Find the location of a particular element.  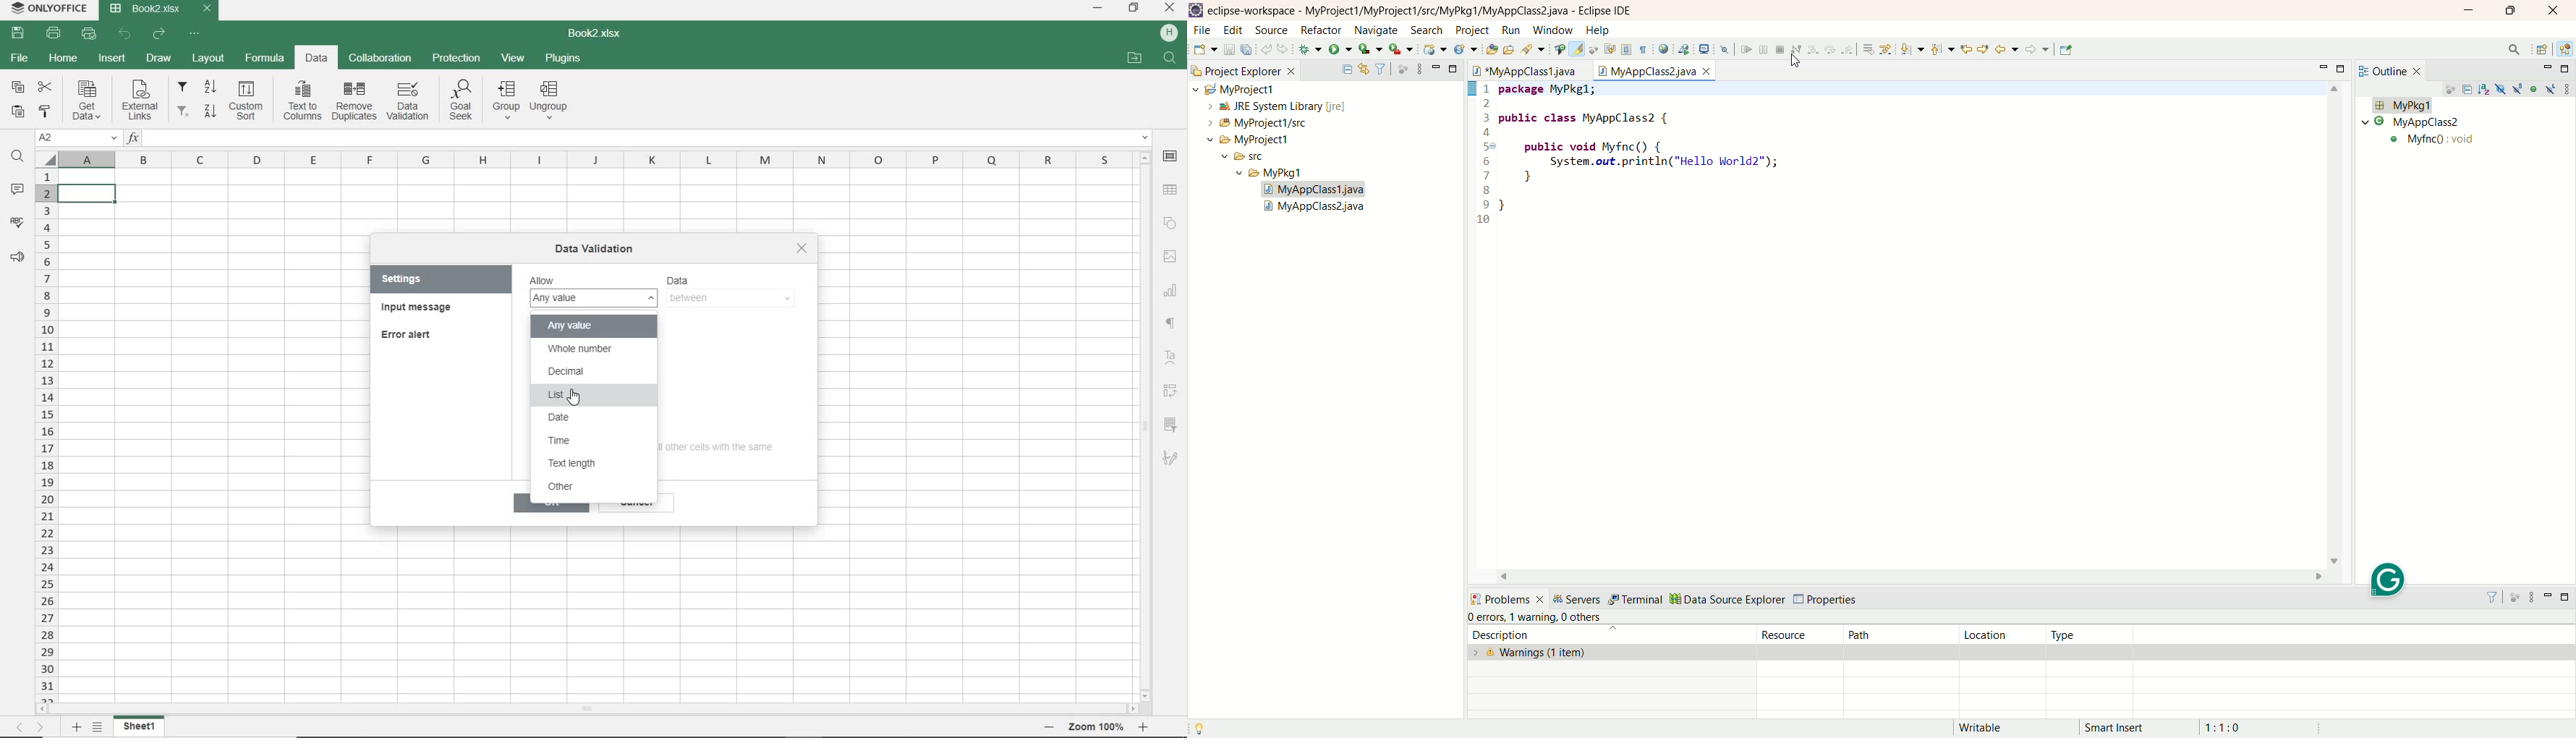

maximize is located at coordinates (2509, 12).